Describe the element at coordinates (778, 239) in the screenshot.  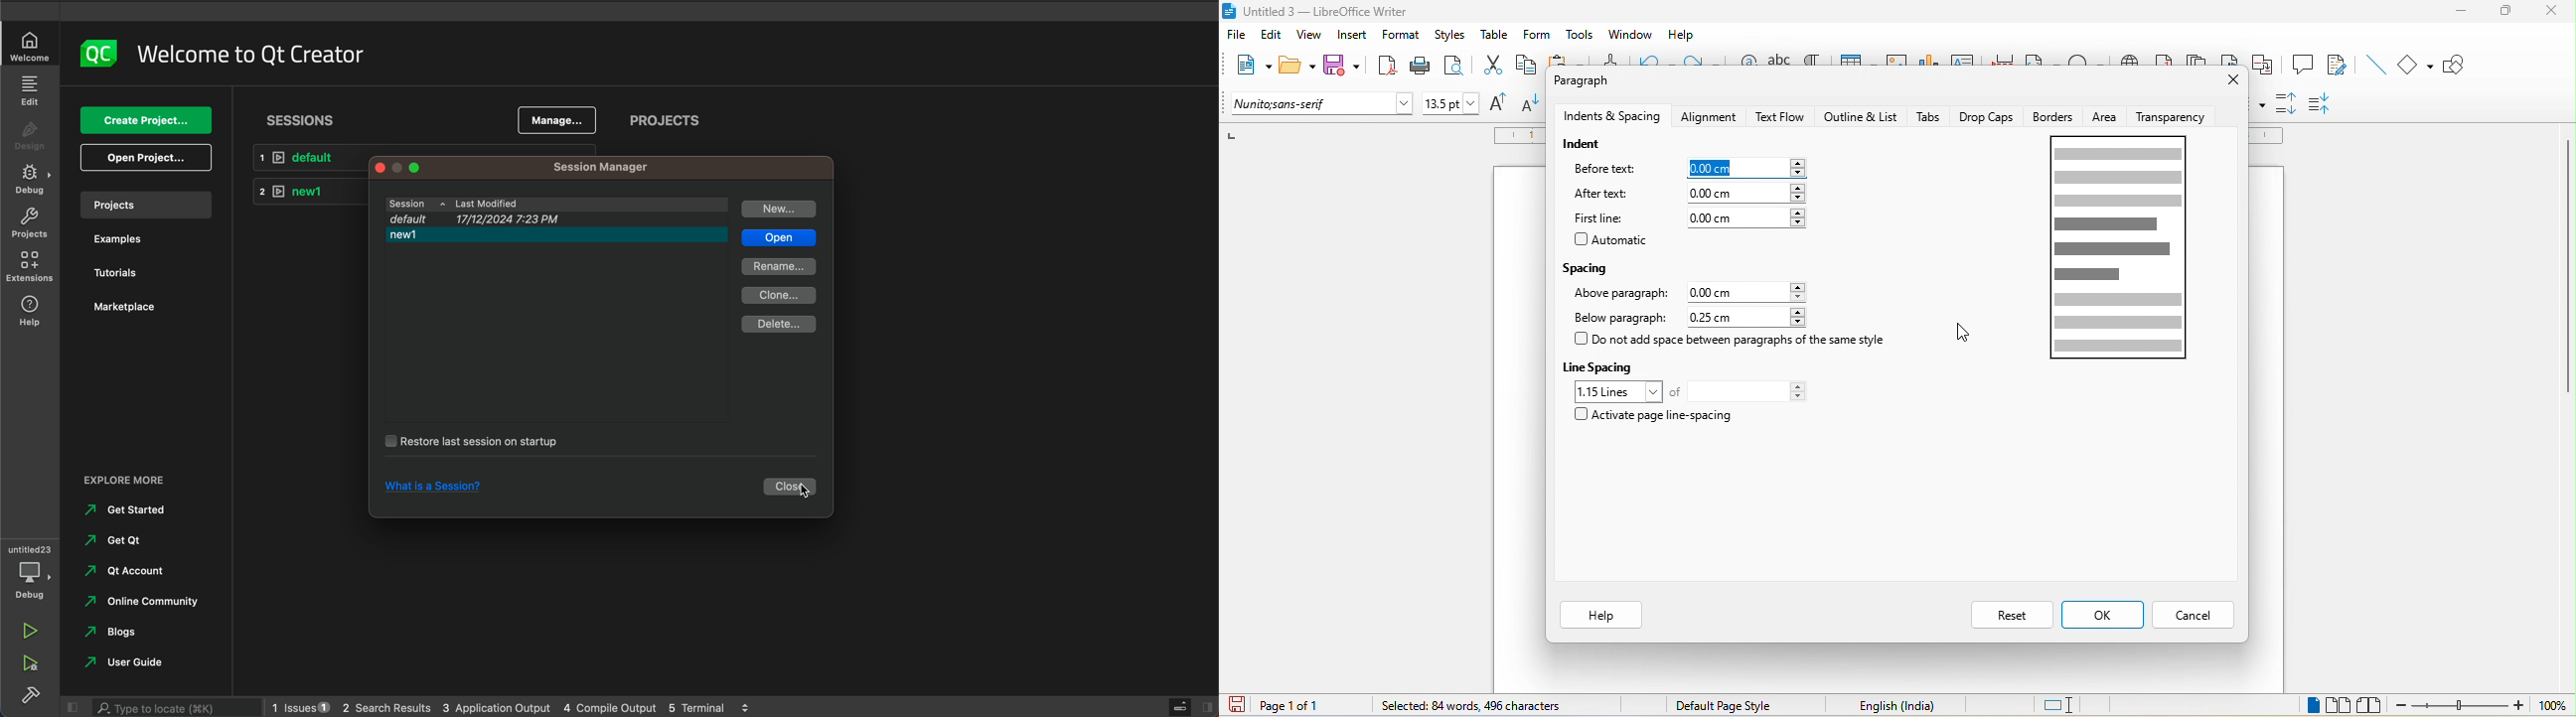
I see `open` at that location.